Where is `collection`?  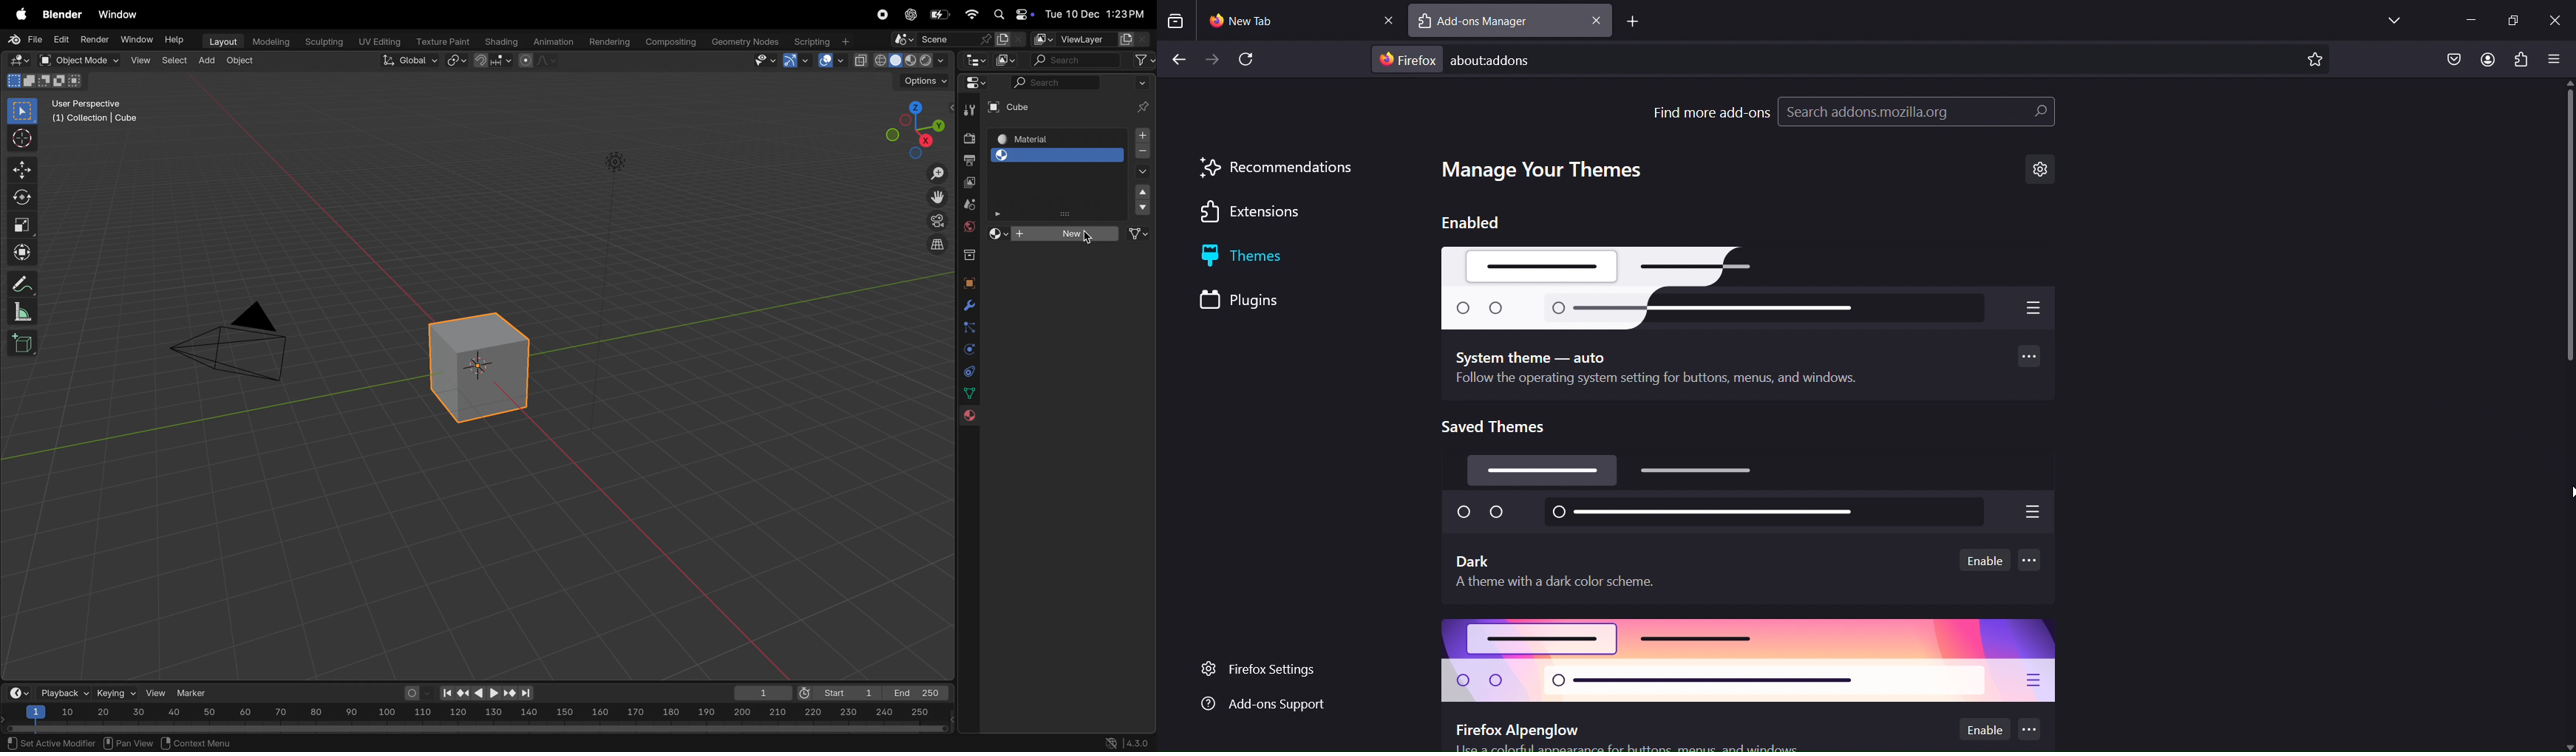 collection is located at coordinates (967, 253).